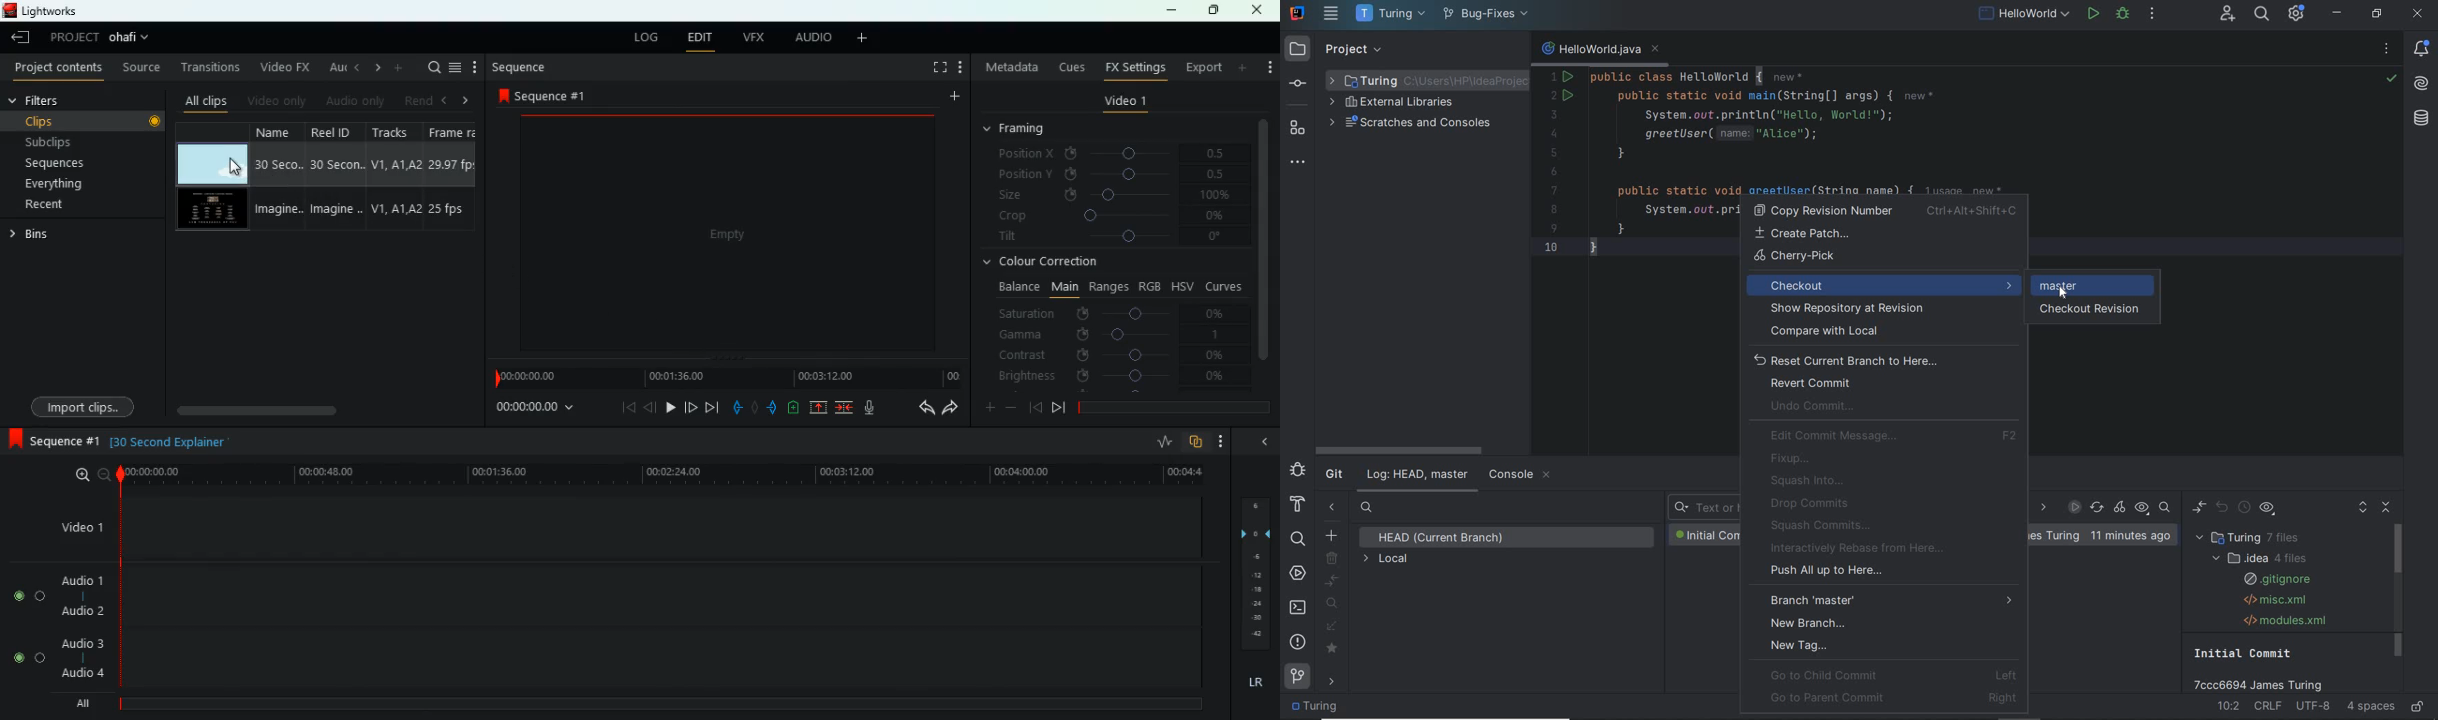 The image size is (2464, 728). Describe the element at coordinates (71, 184) in the screenshot. I see `everything` at that location.